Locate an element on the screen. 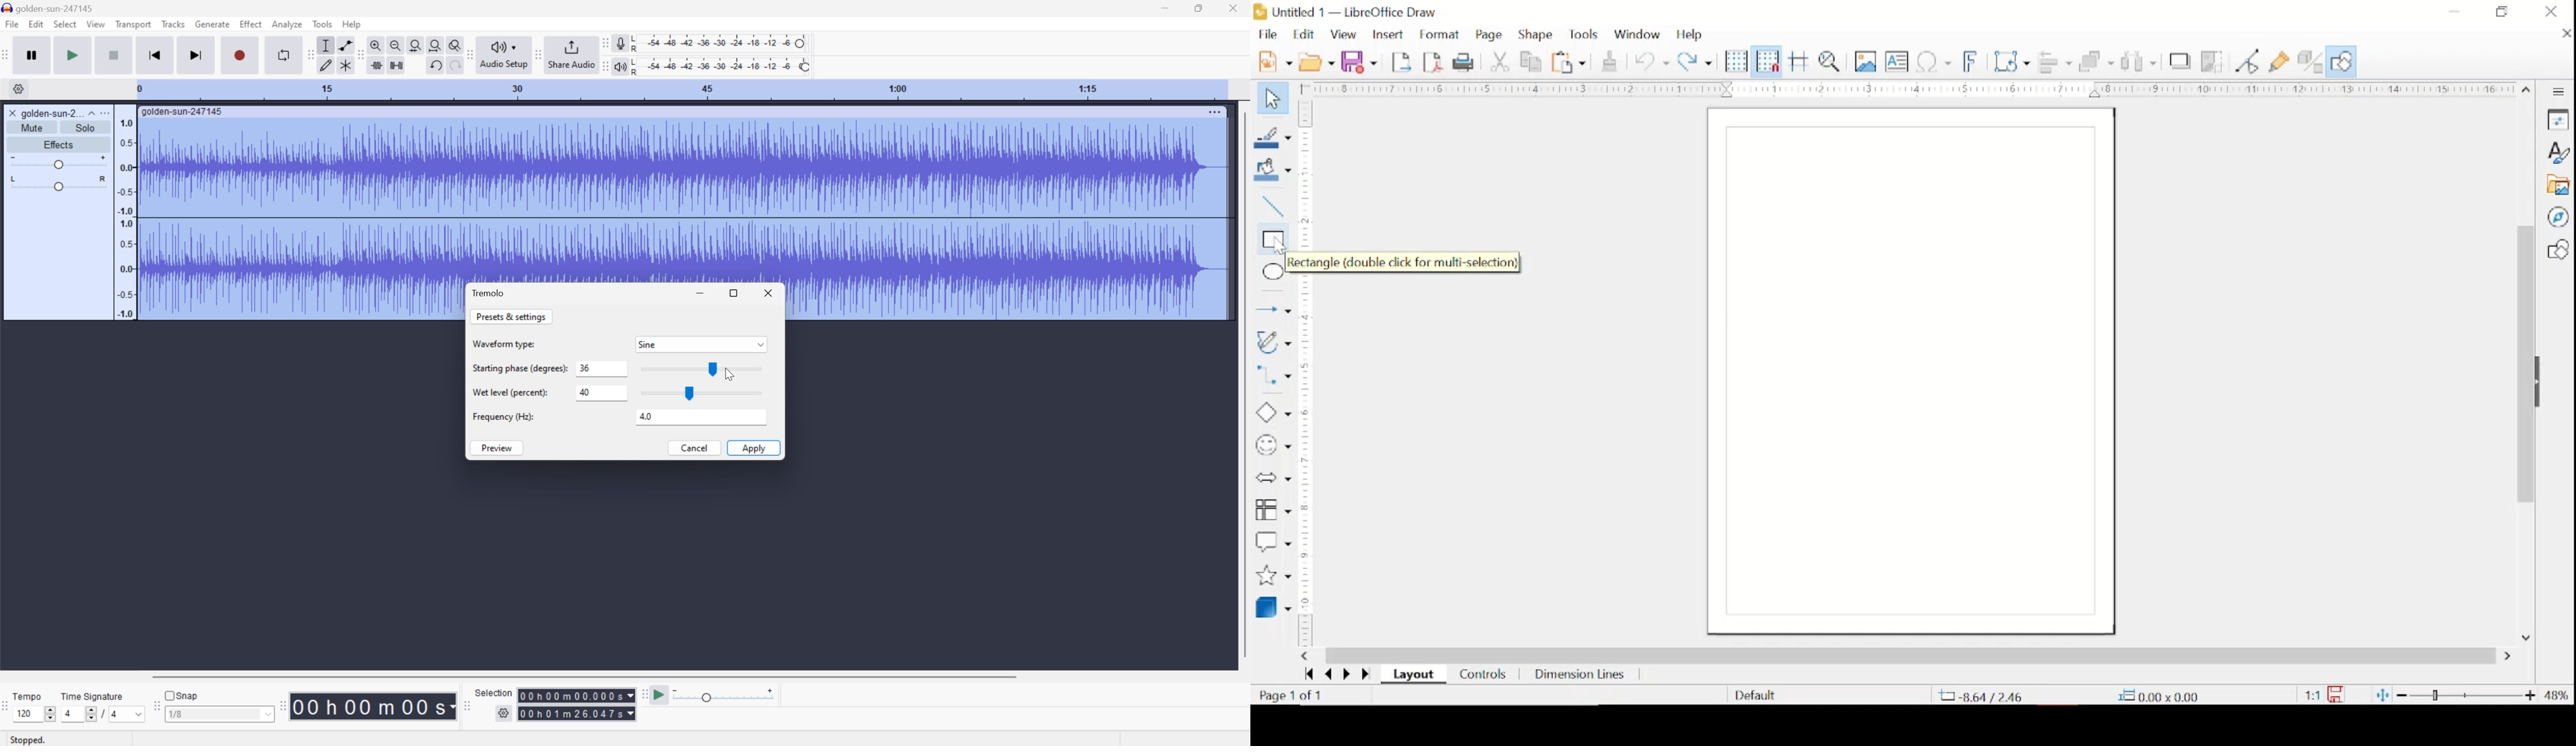  Envelop tool is located at coordinates (344, 45).